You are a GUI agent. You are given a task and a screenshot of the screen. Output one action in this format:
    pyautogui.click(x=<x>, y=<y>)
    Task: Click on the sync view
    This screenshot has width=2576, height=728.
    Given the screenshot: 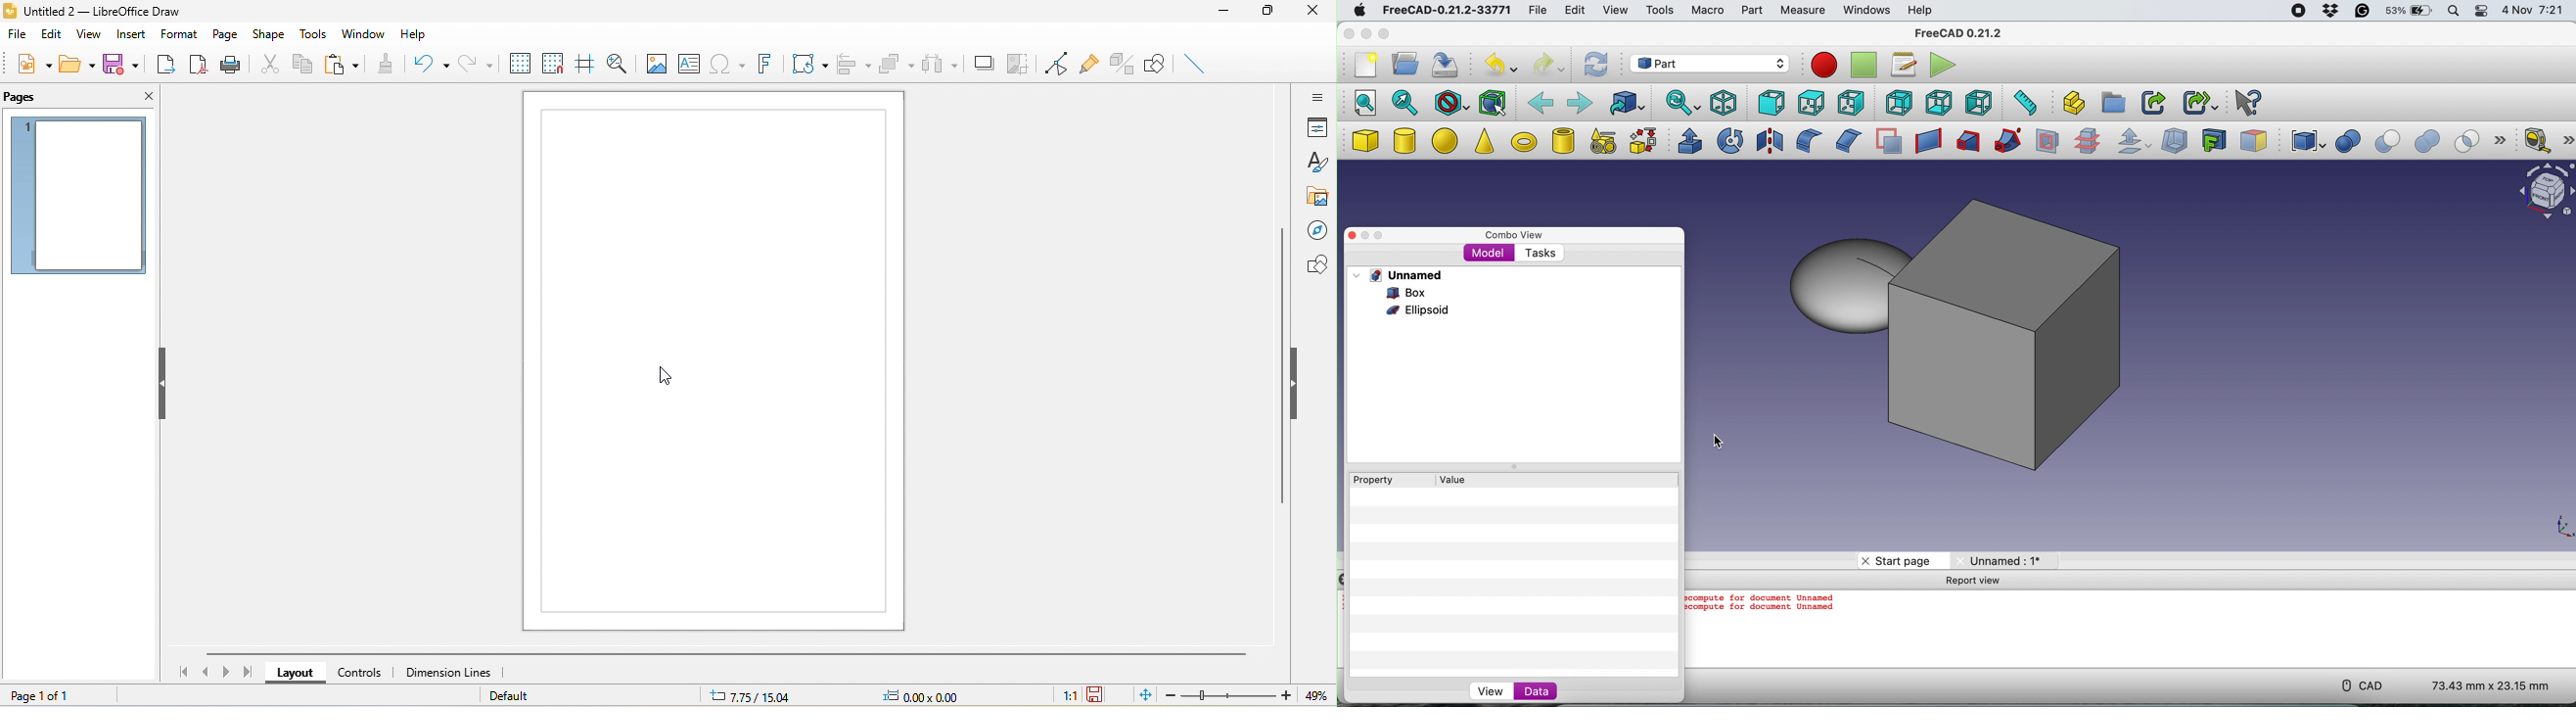 What is the action you would take?
    pyautogui.click(x=1681, y=104)
    